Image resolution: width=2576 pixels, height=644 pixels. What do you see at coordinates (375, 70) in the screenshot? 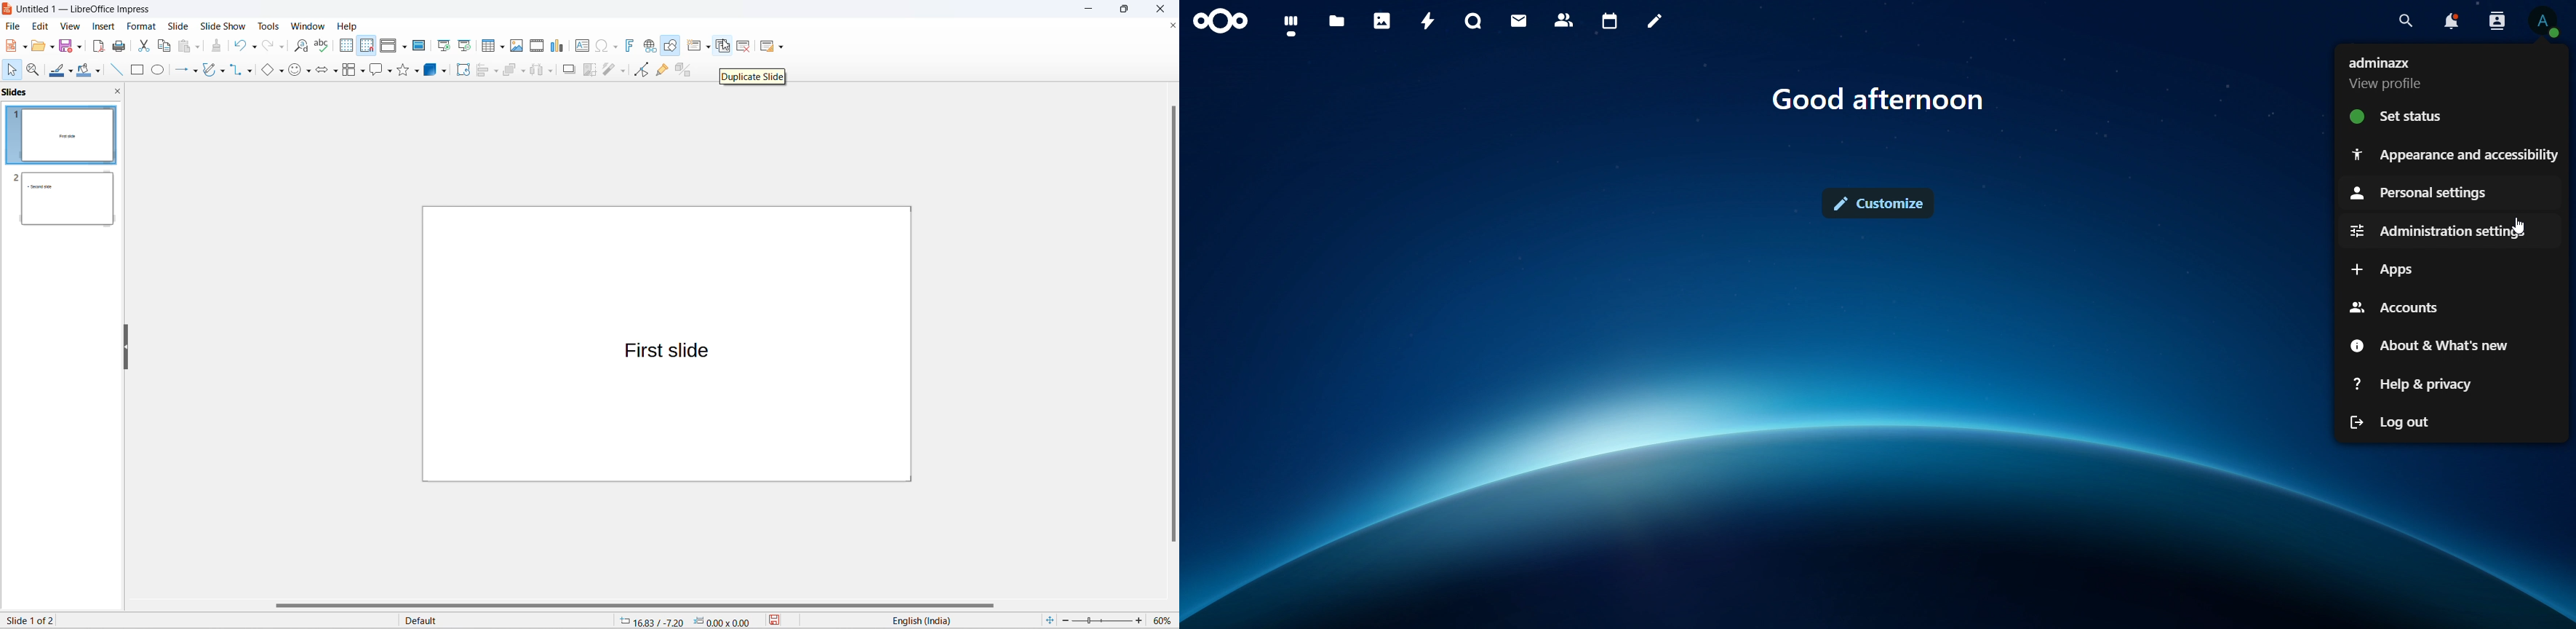
I see `callout shapes` at bounding box center [375, 70].